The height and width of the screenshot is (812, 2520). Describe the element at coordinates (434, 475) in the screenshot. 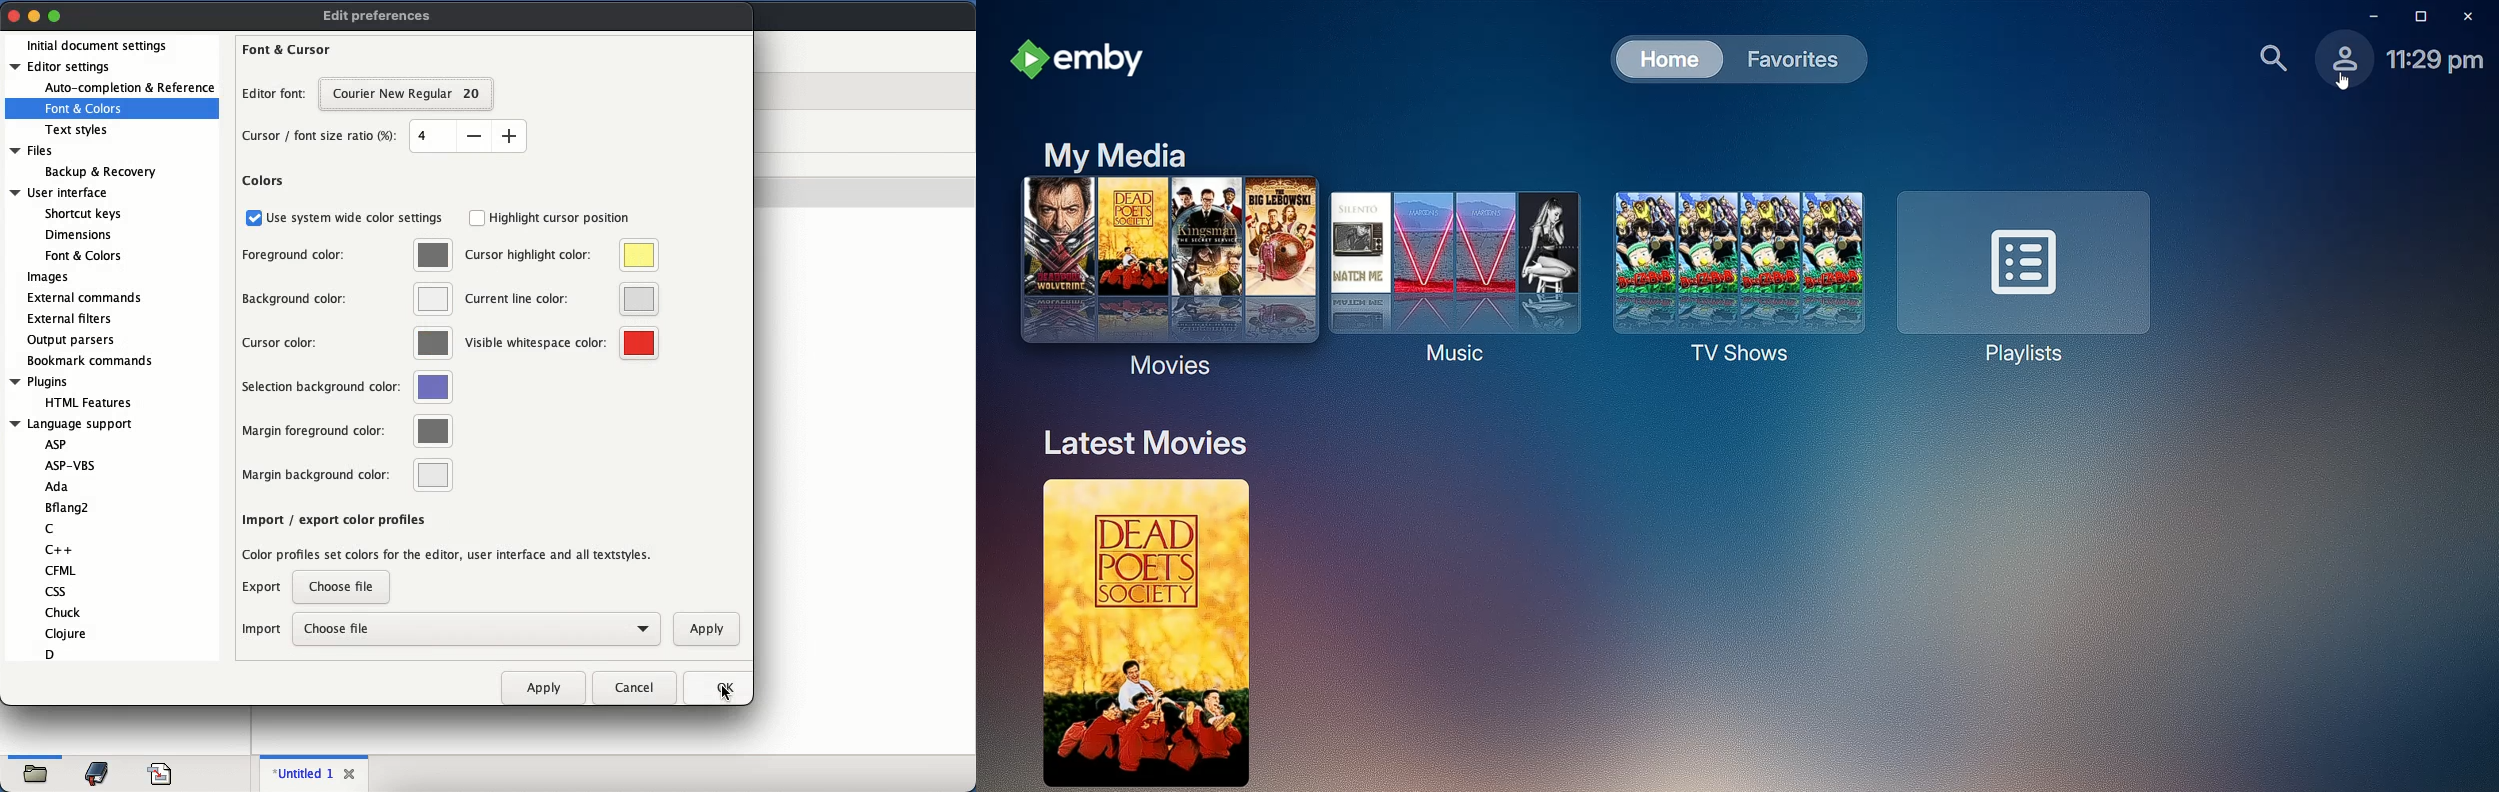

I see `color` at that location.